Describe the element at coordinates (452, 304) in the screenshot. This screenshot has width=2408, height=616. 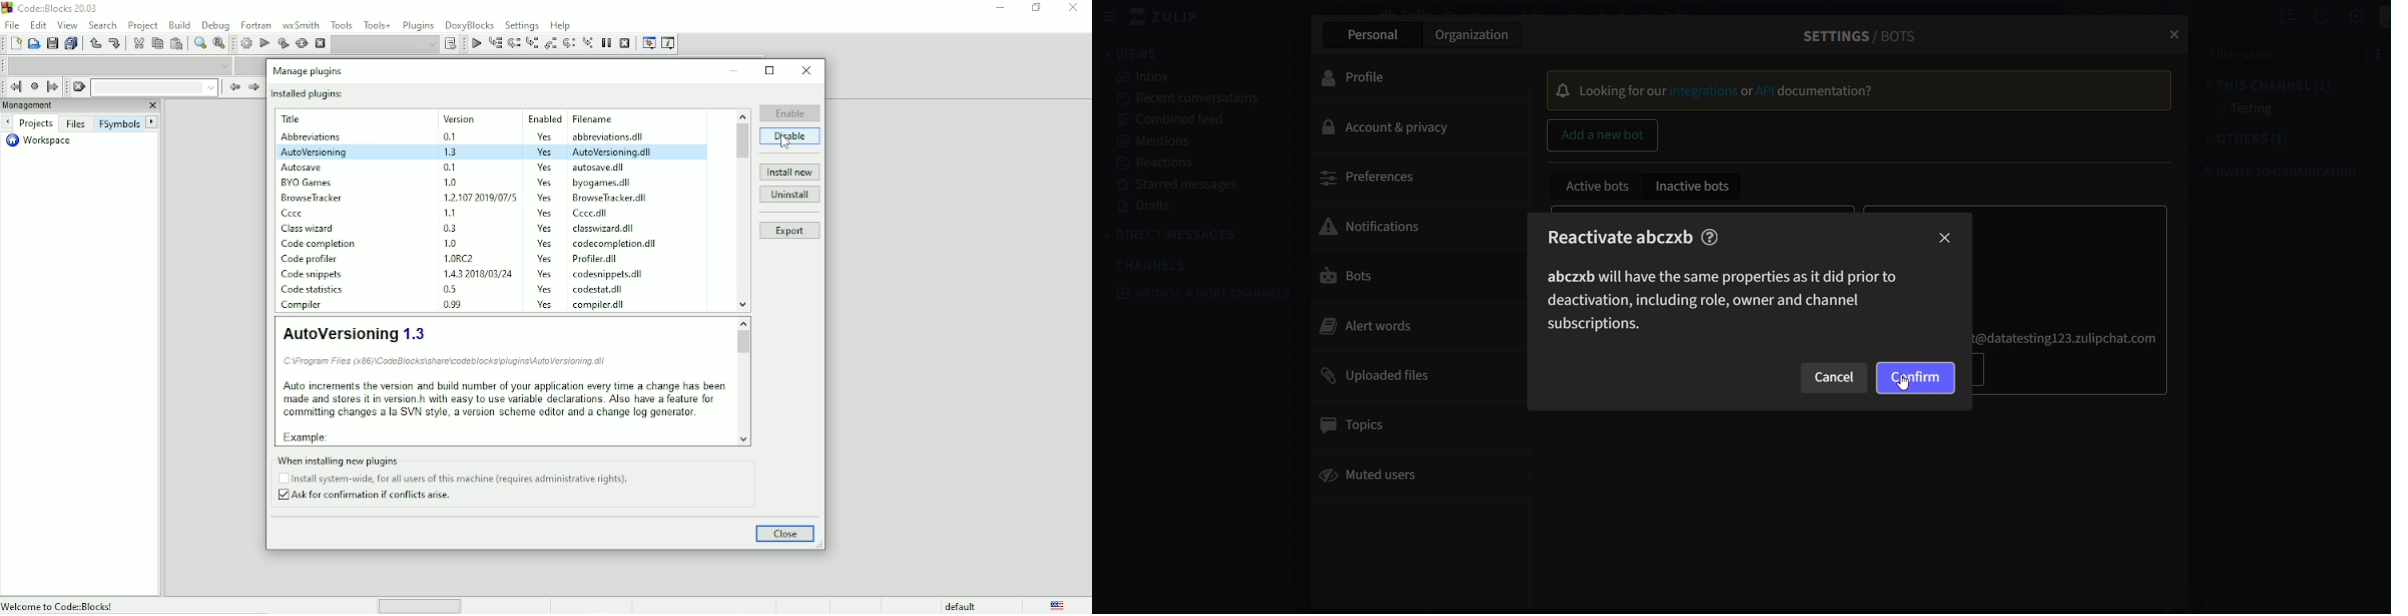
I see `0.99` at that location.